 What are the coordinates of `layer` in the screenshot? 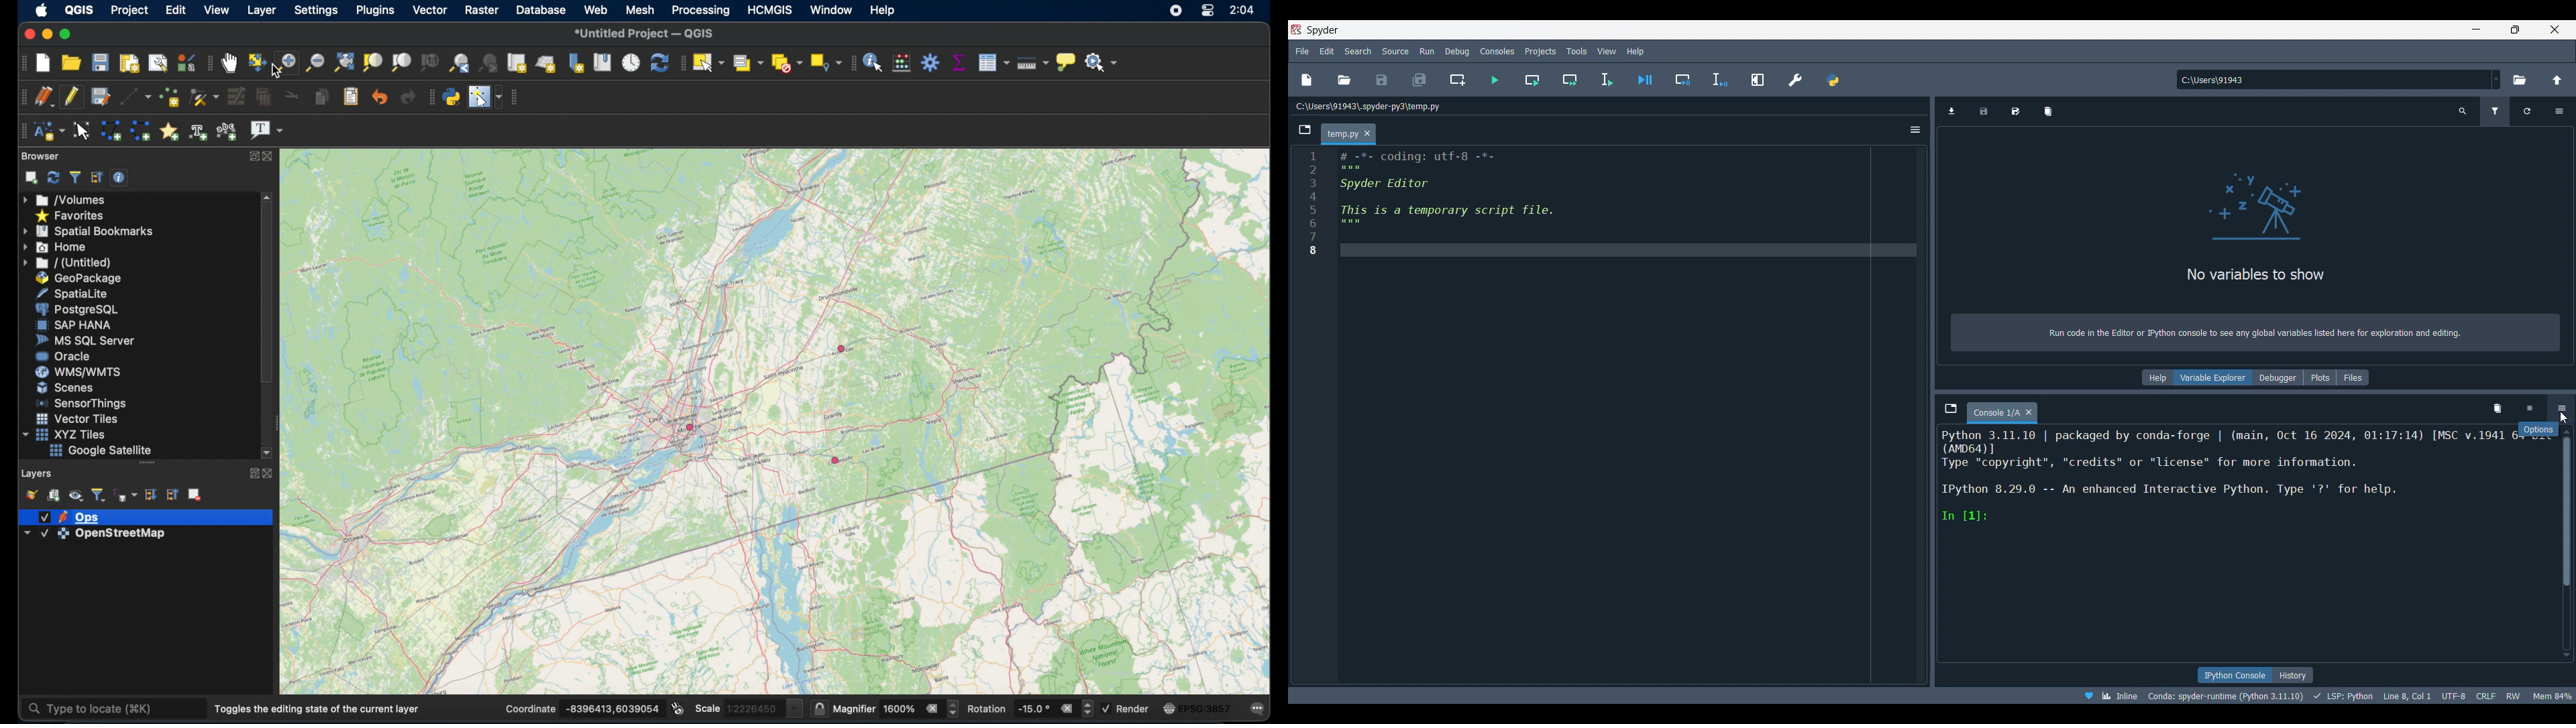 It's located at (261, 11).